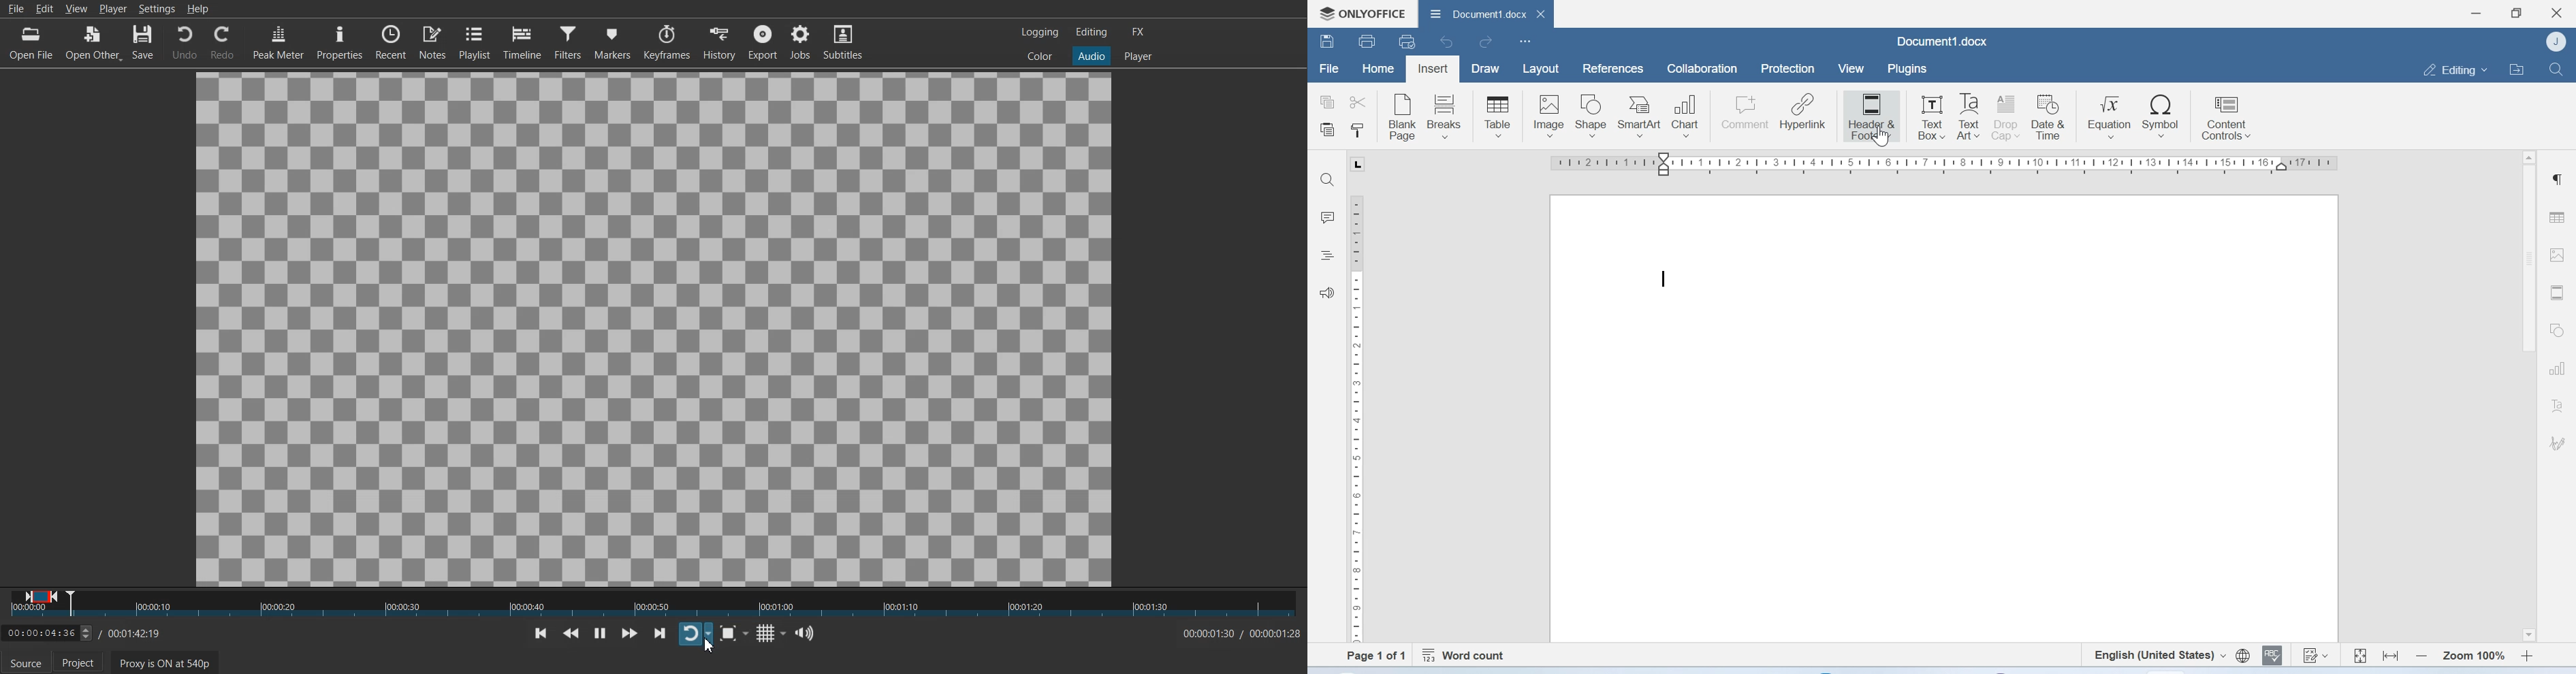 This screenshot has width=2576, height=700. What do you see at coordinates (197, 8) in the screenshot?
I see `Help` at bounding box center [197, 8].